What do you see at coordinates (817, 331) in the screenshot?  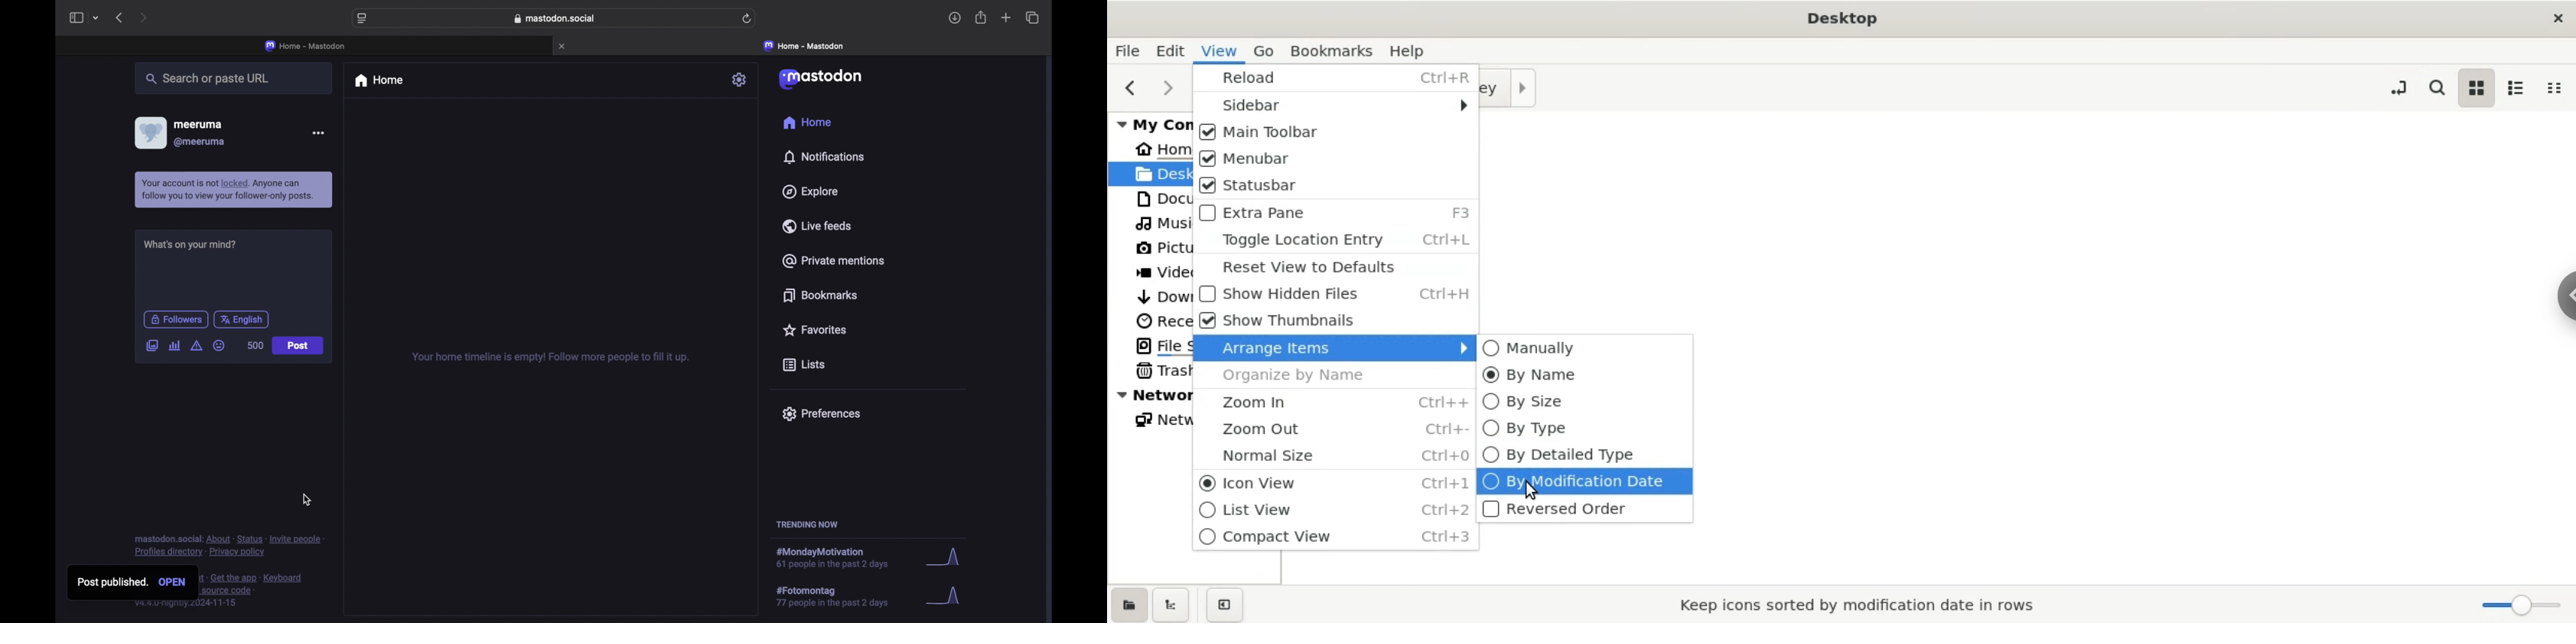 I see `favorites` at bounding box center [817, 331].